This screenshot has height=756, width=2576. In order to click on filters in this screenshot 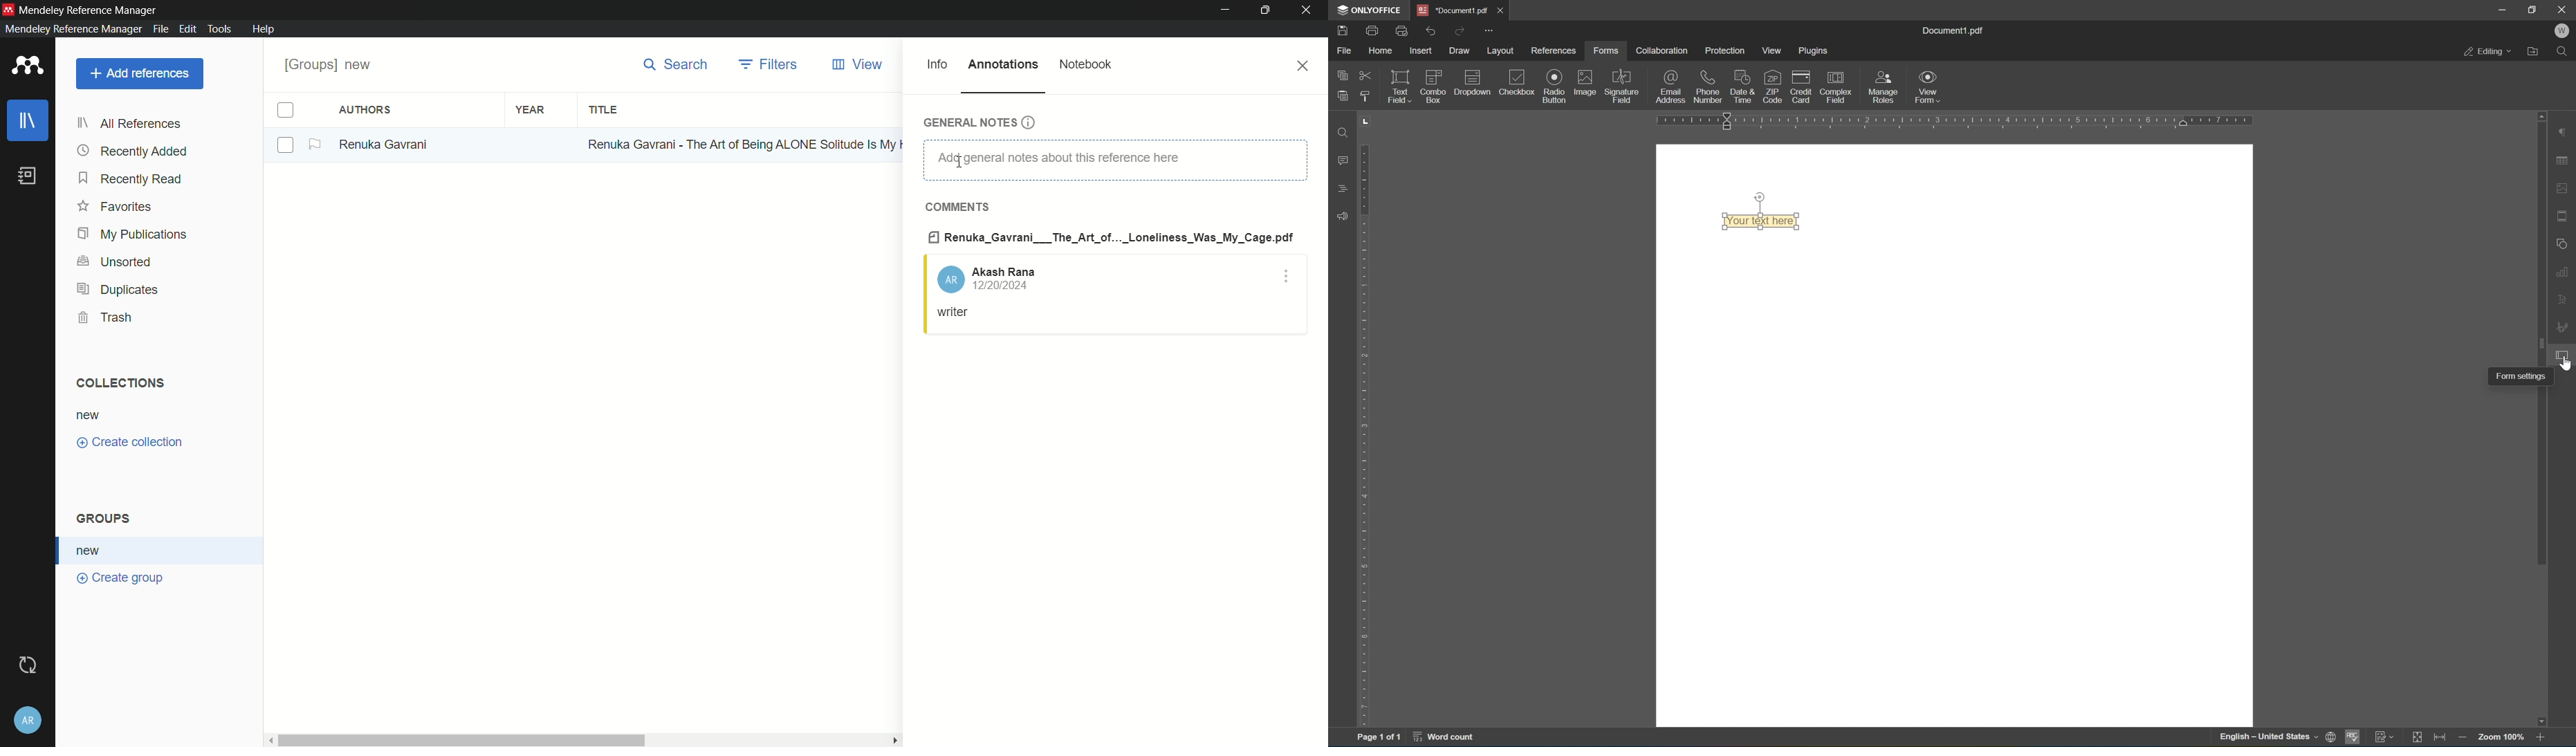, I will do `click(769, 64)`.